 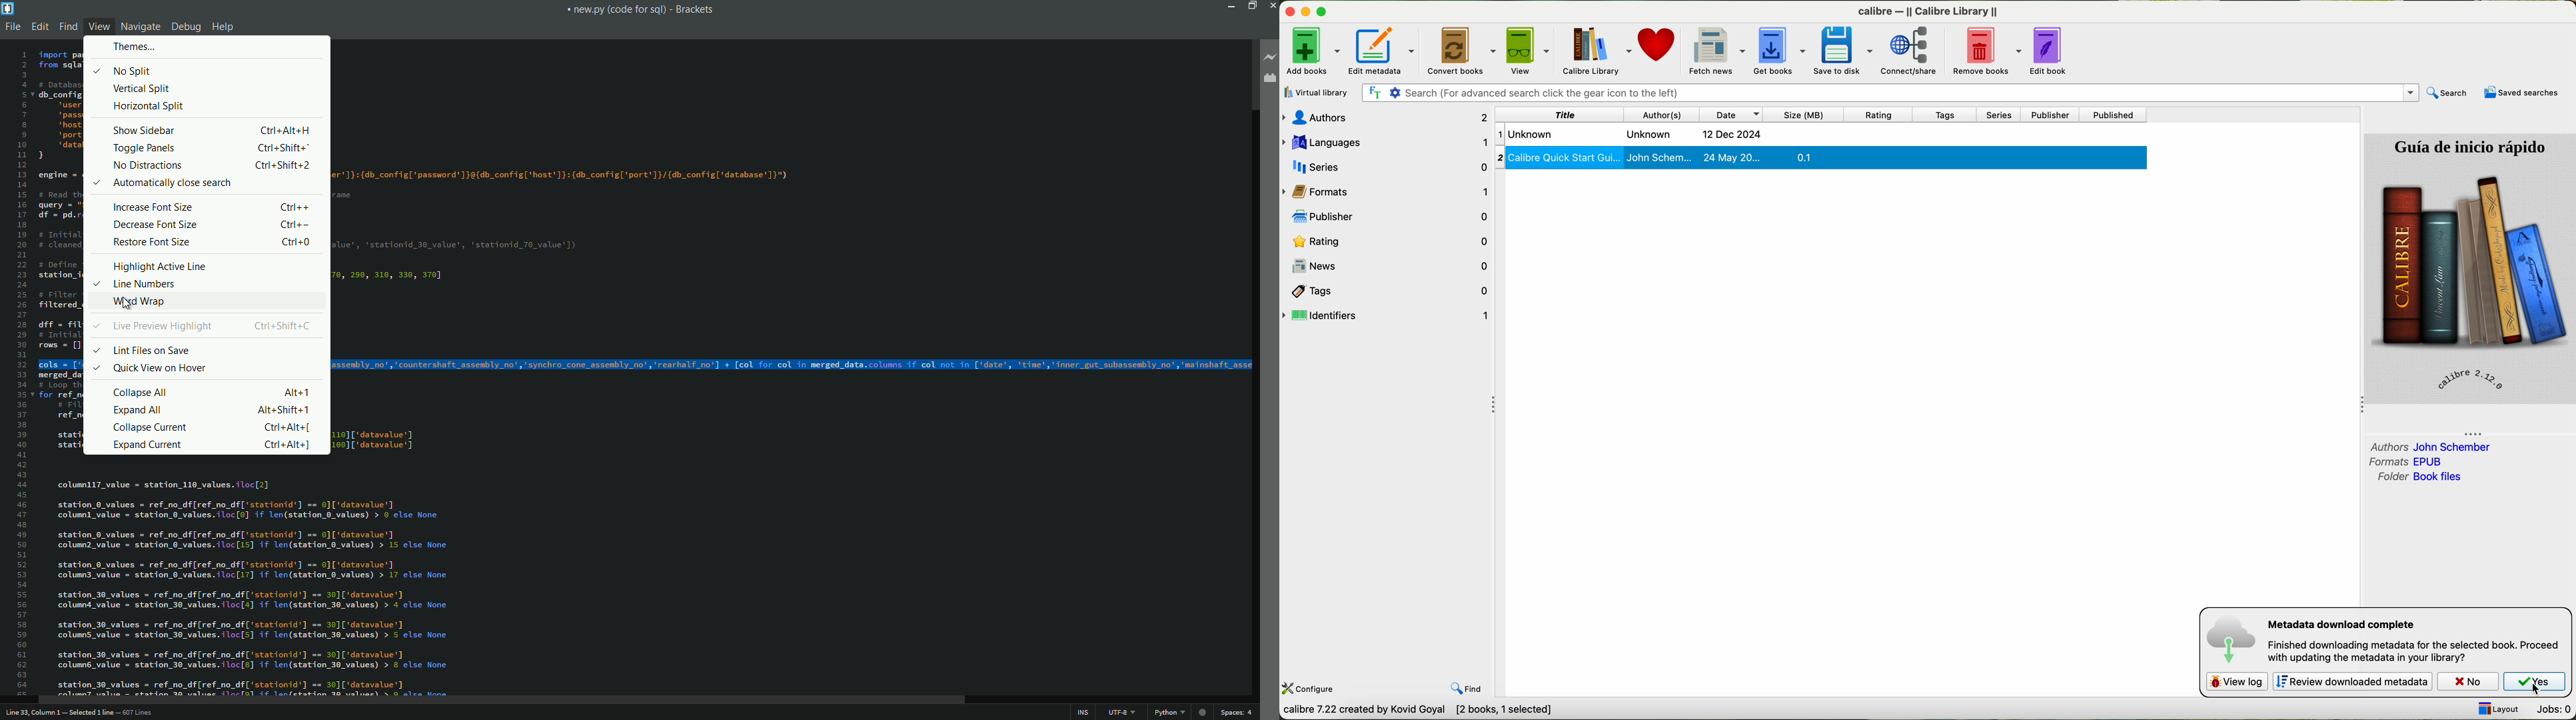 I want to click on audio, so click(x=1394, y=118).